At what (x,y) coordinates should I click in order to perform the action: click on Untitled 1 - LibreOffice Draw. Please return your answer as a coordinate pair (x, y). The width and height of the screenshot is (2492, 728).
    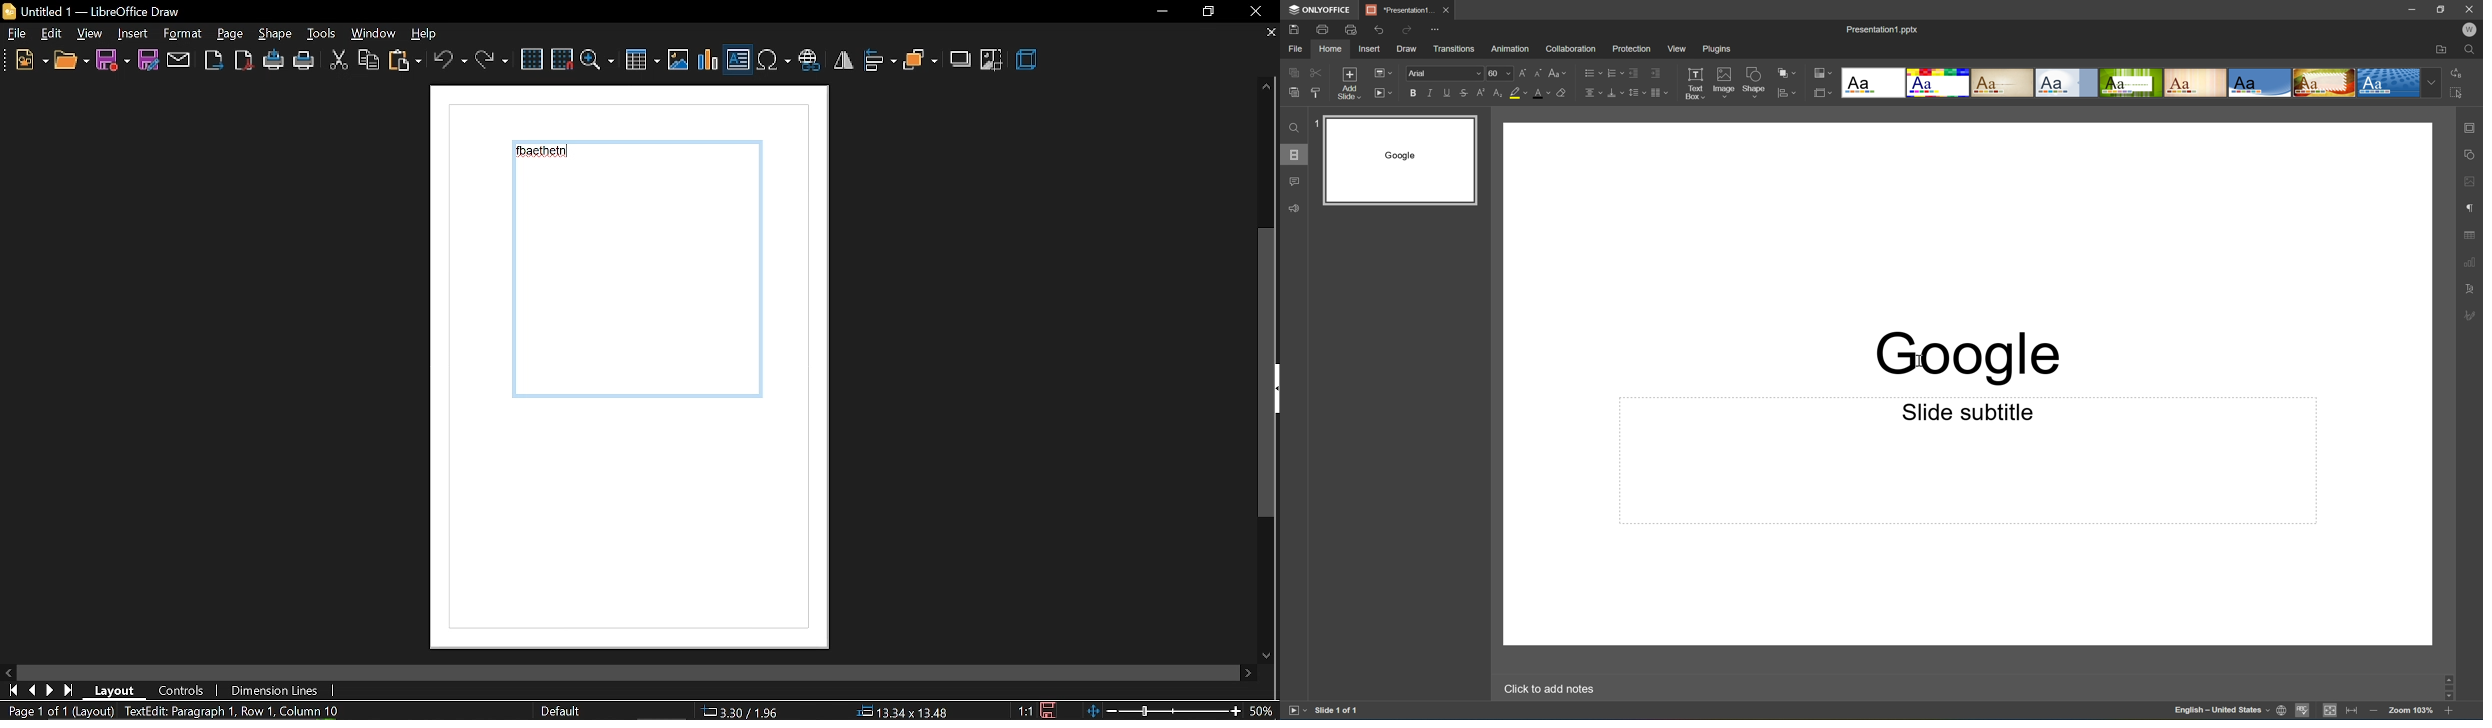
    Looking at the image, I should click on (92, 10).